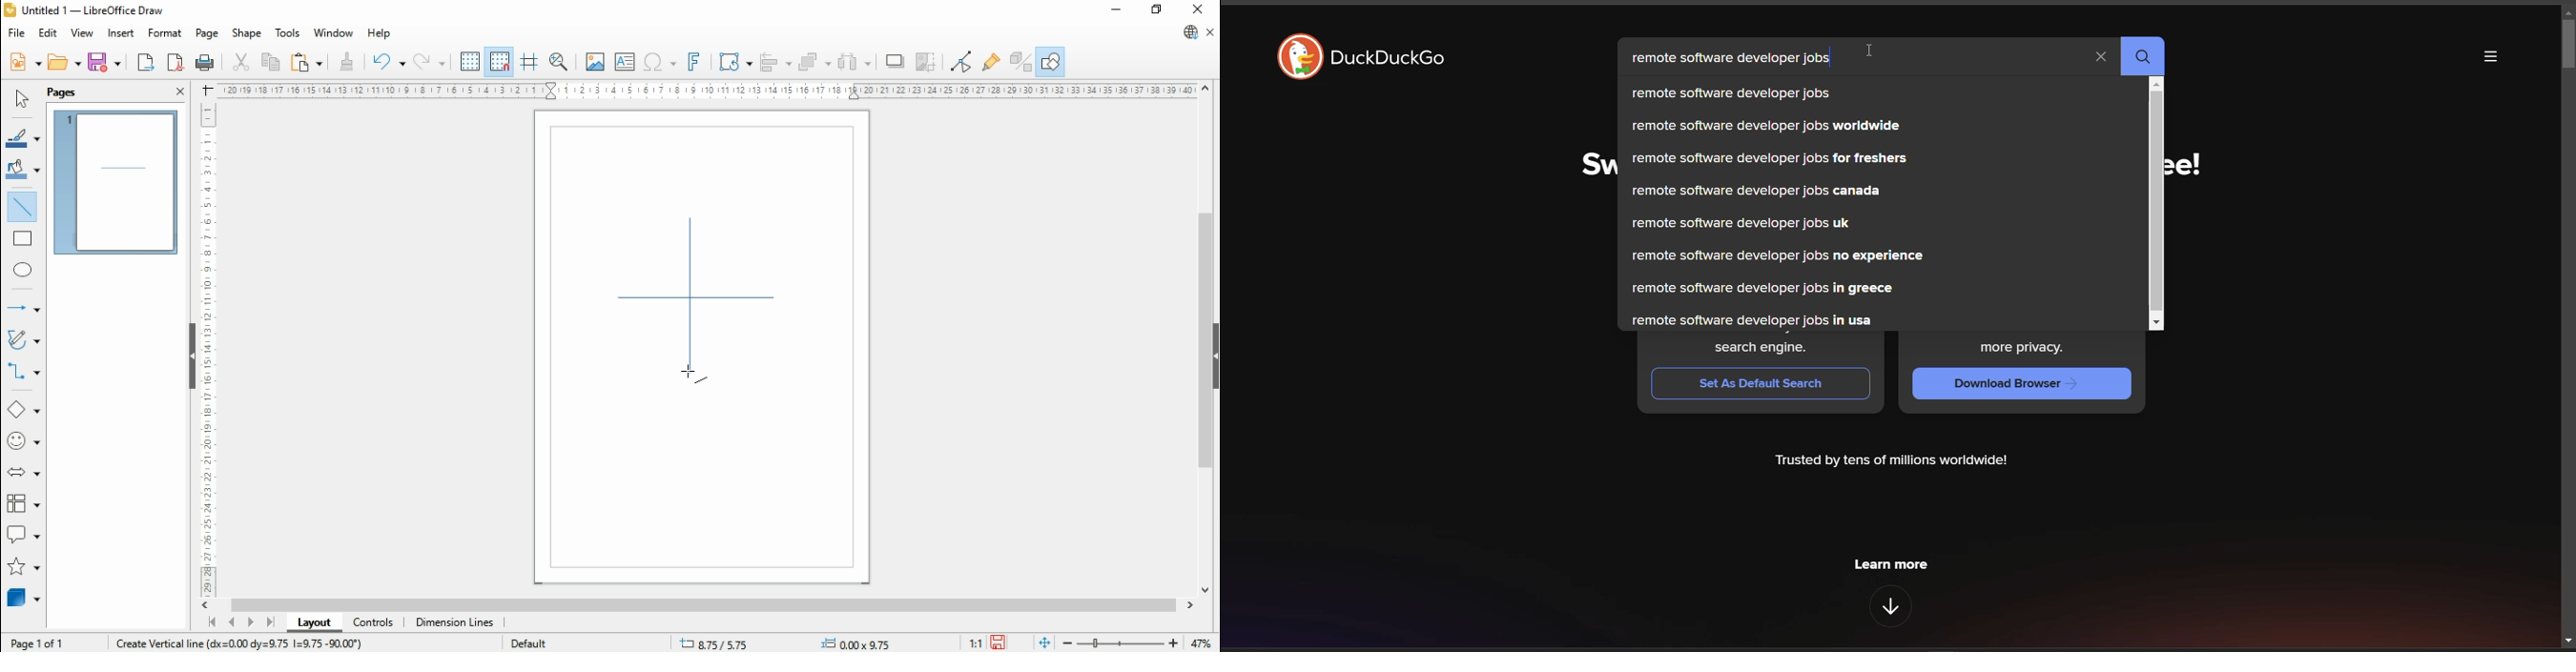 This screenshot has height=672, width=2576. I want to click on first page, so click(210, 622).